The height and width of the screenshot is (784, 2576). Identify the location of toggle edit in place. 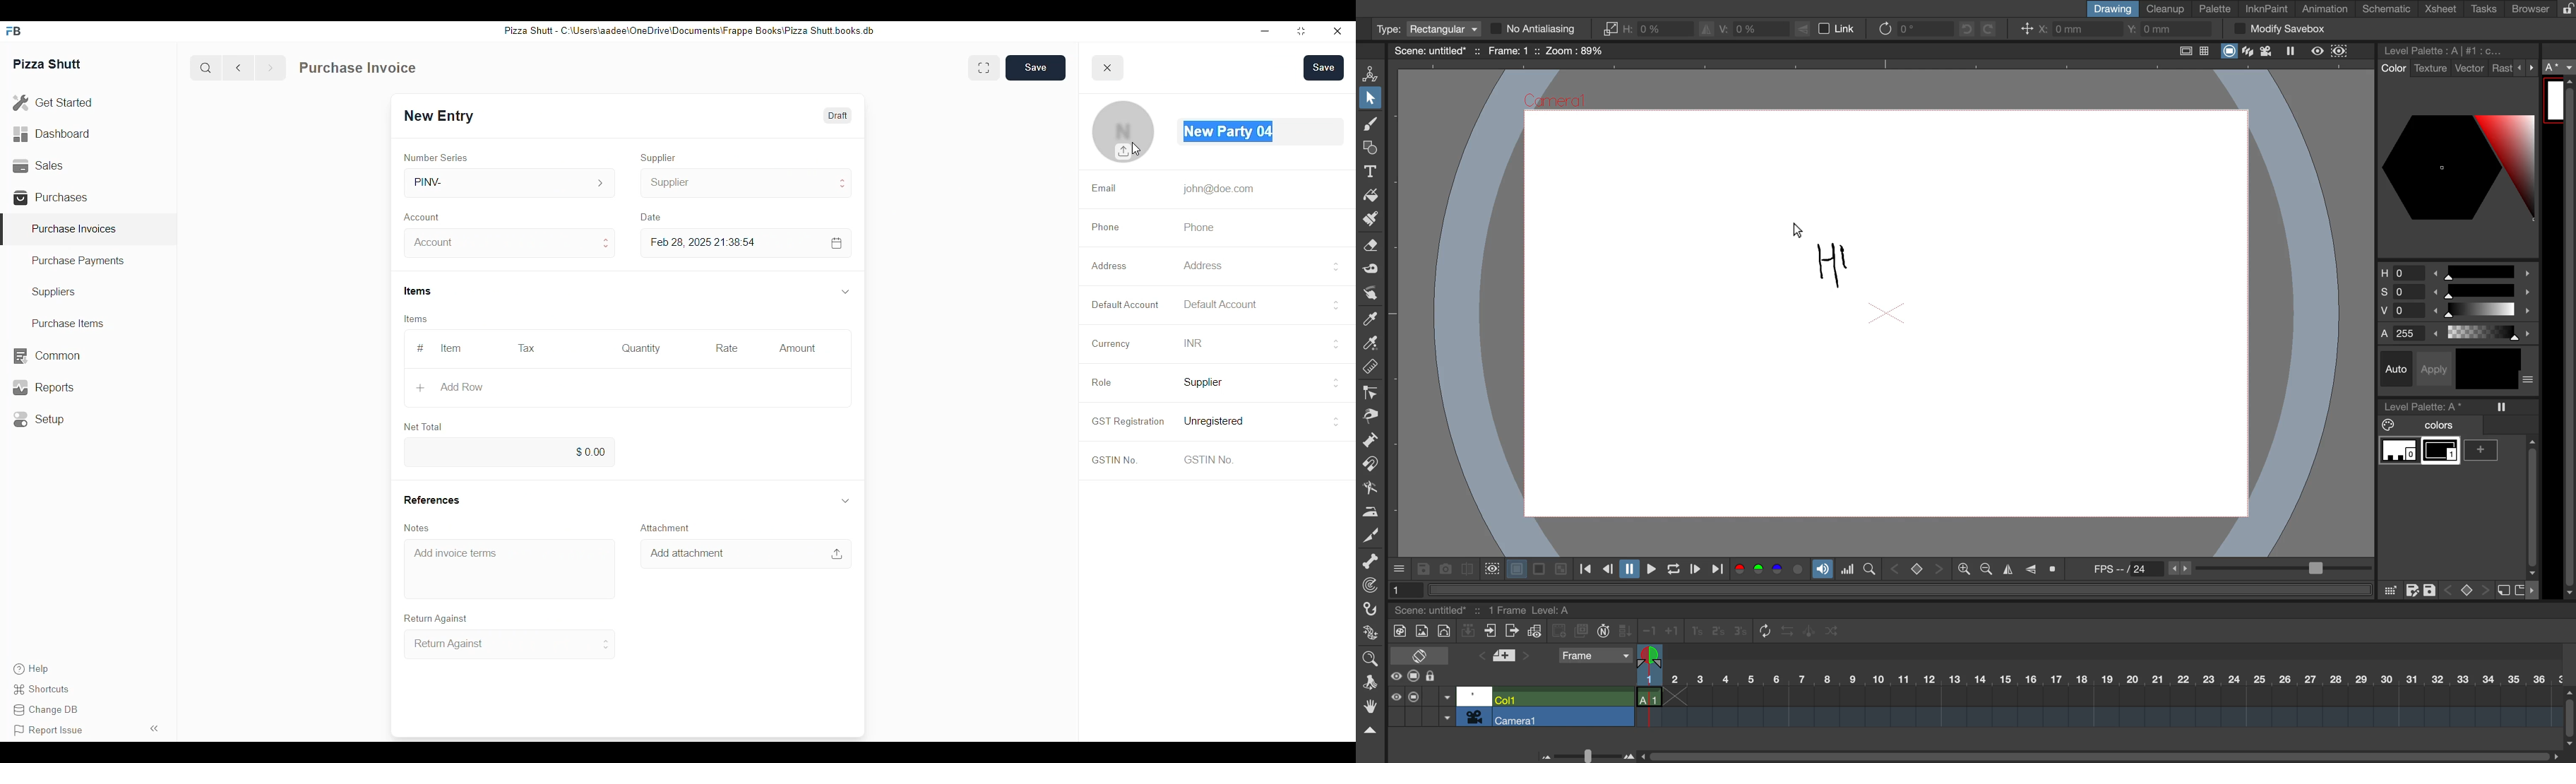
(1535, 633).